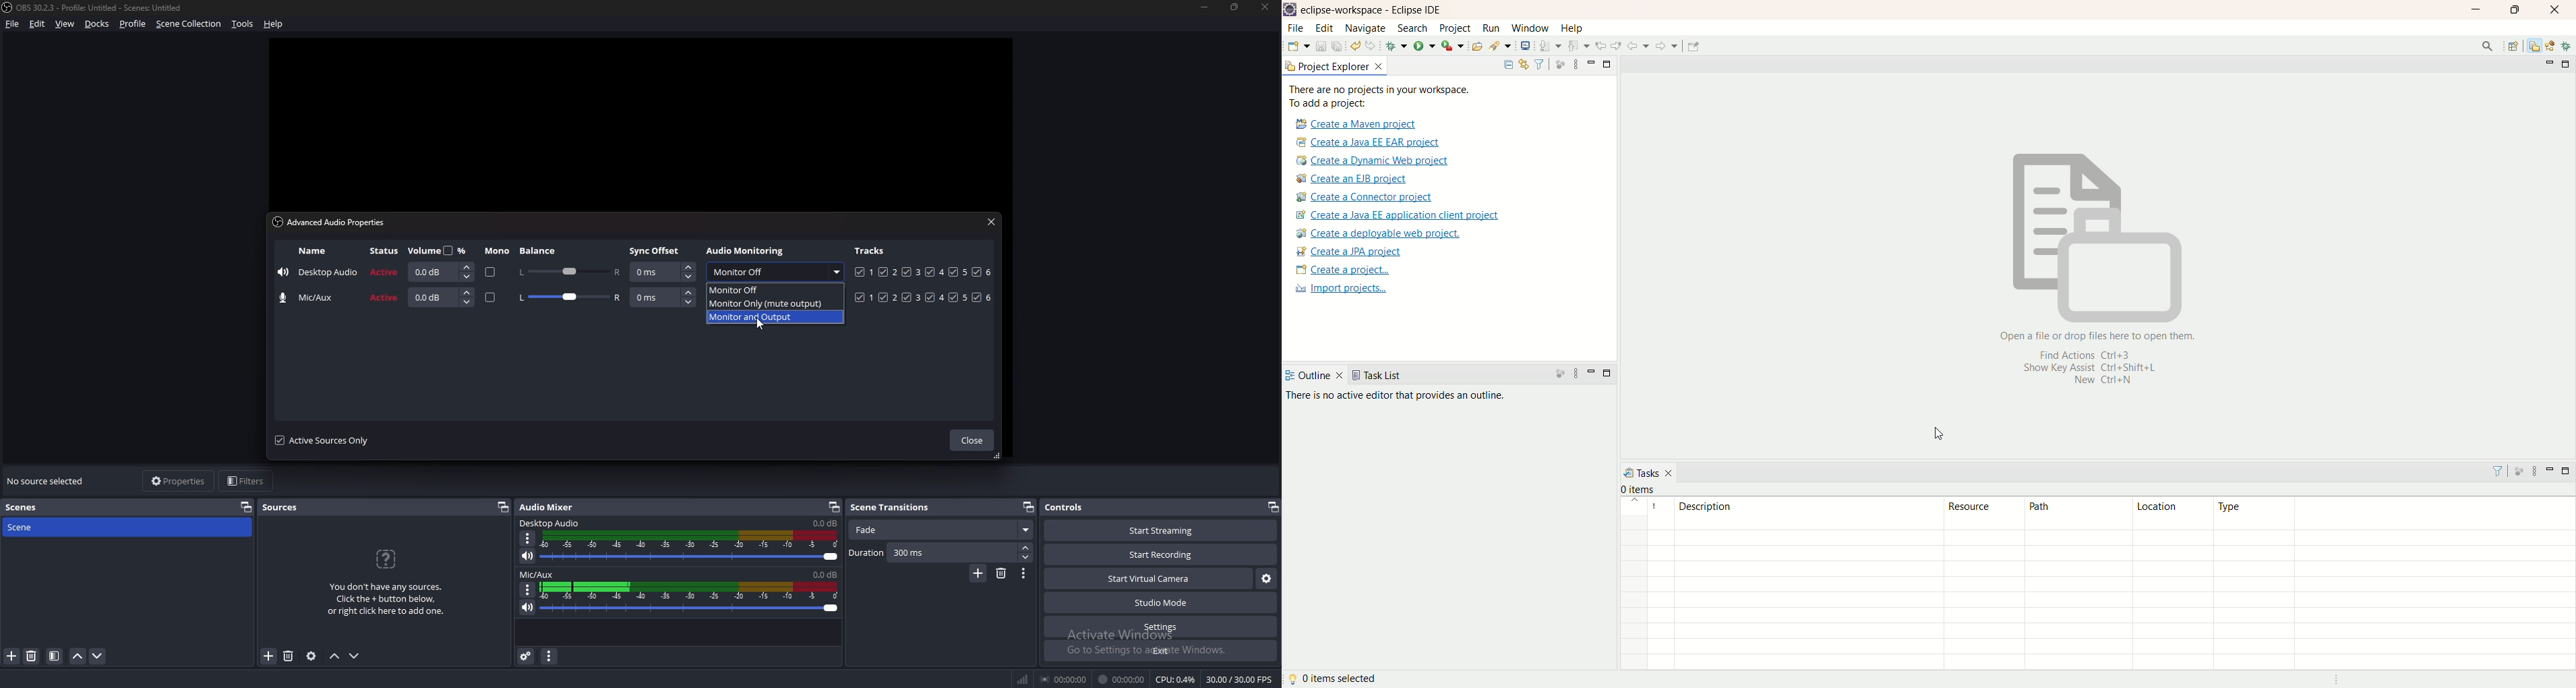 This screenshot has width=2576, height=700. What do you see at coordinates (940, 530) in the screenshot?
I see `fade` at bounding box center [940, 530].